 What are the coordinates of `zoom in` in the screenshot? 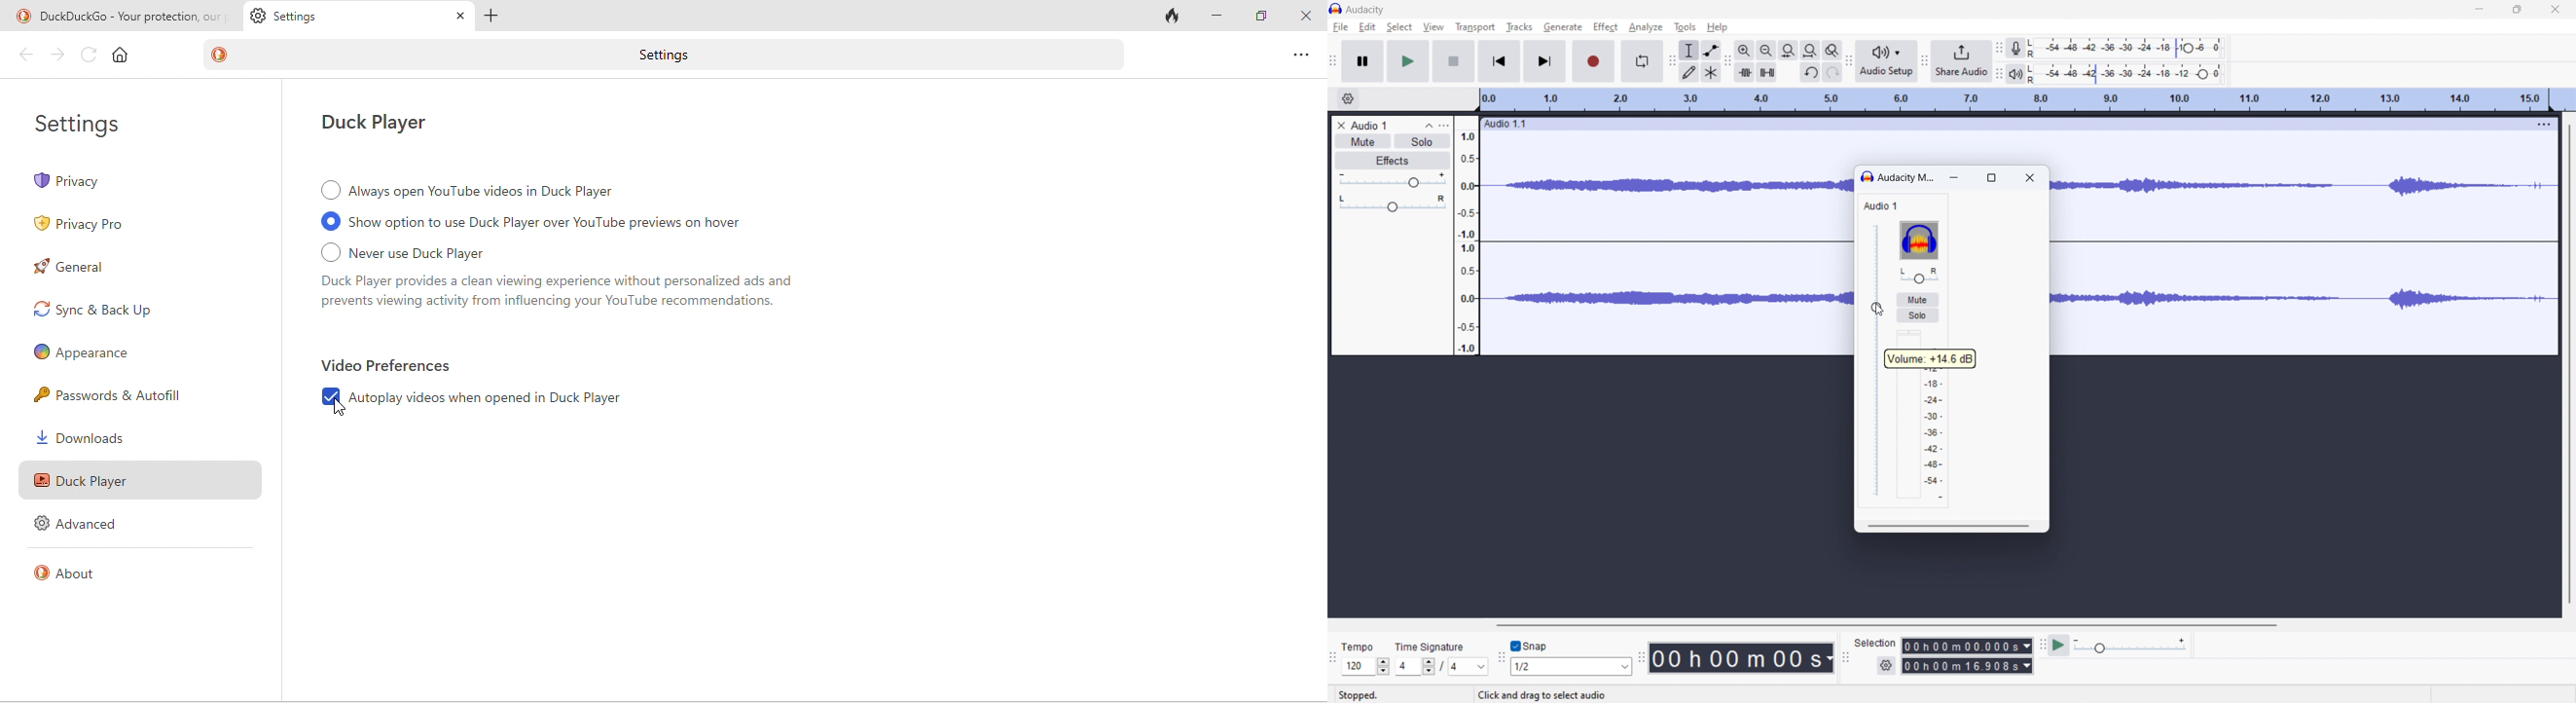 It's located at (1744, 50).